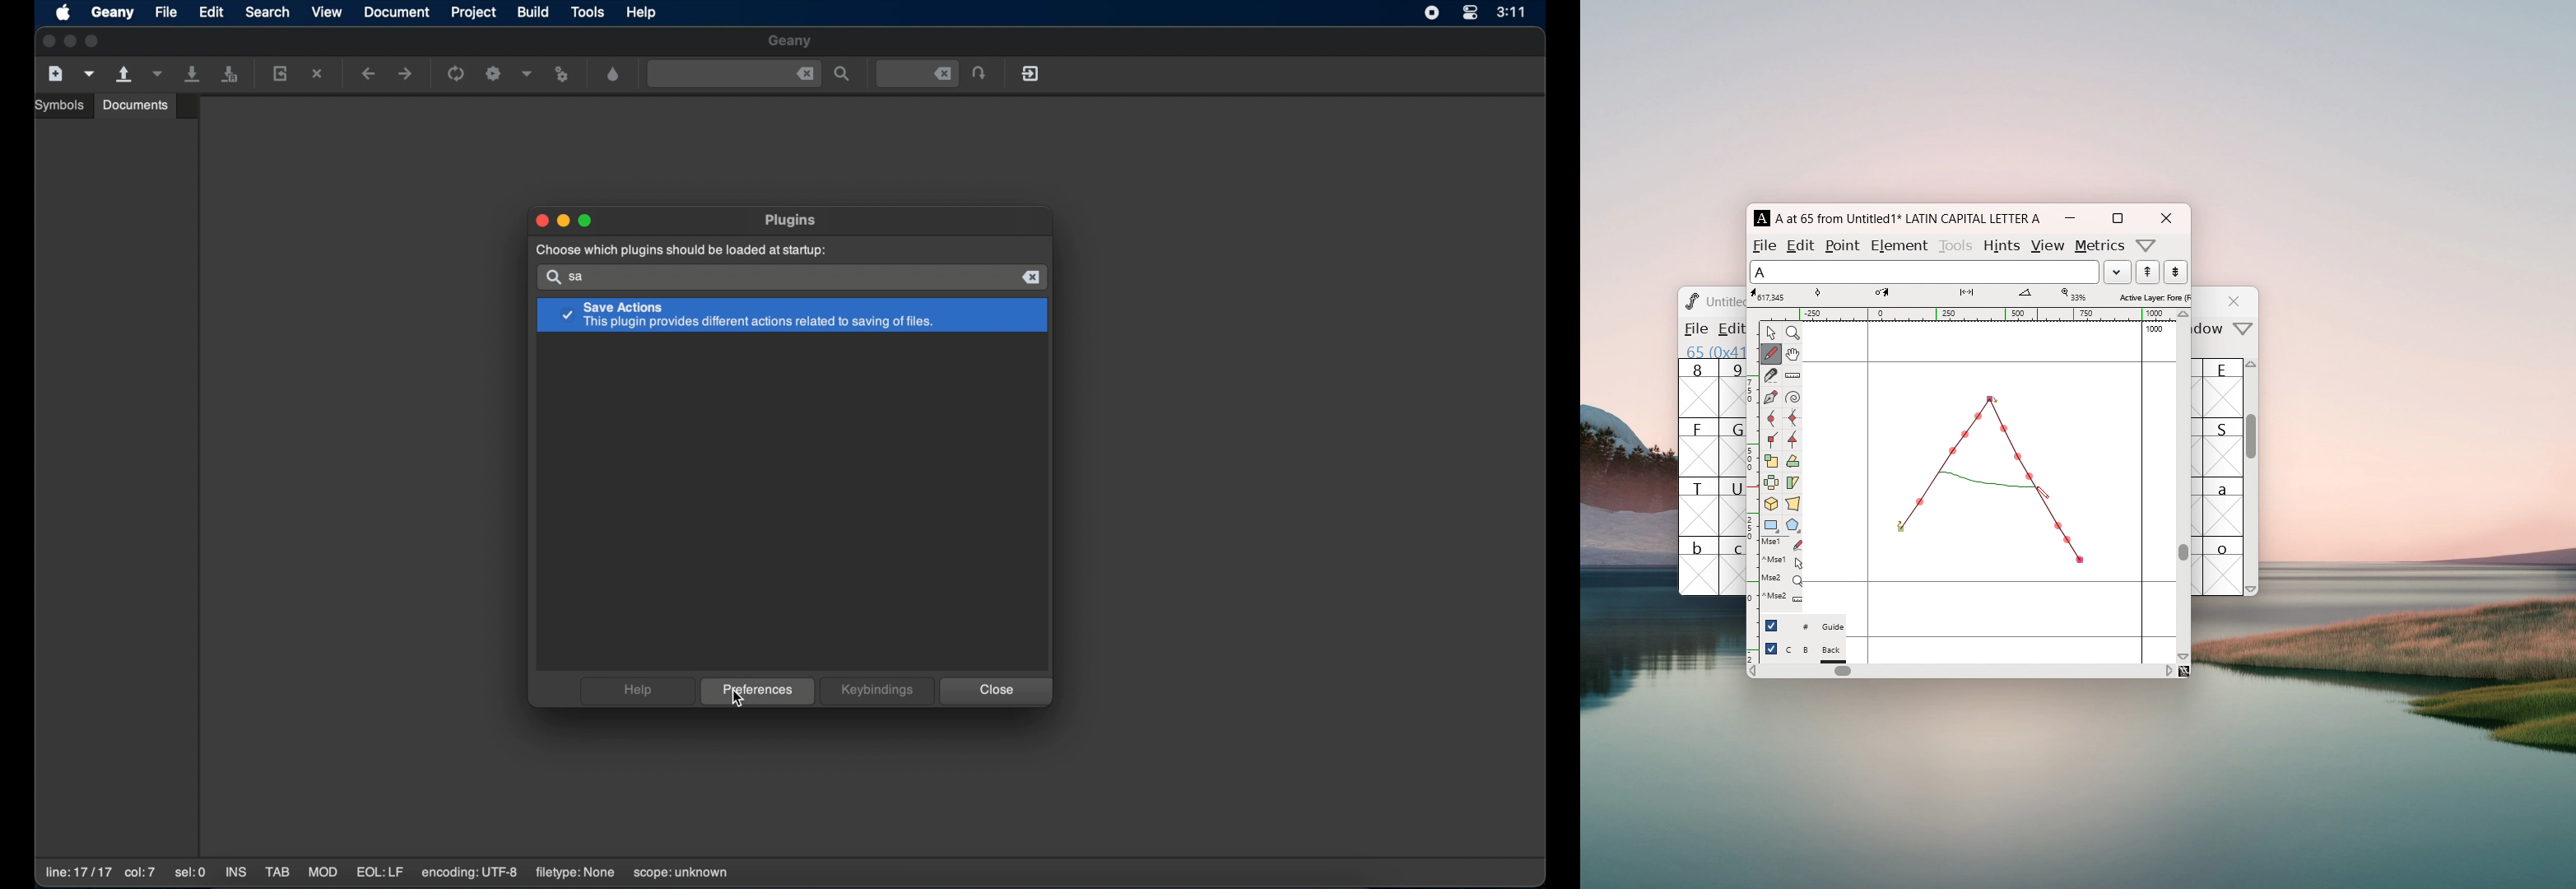 This screenshot has height=896, width=2576. What do you see at coordinates (1695, 328) in the screenshot?
I see `file` at bounding box center [1695, 328].